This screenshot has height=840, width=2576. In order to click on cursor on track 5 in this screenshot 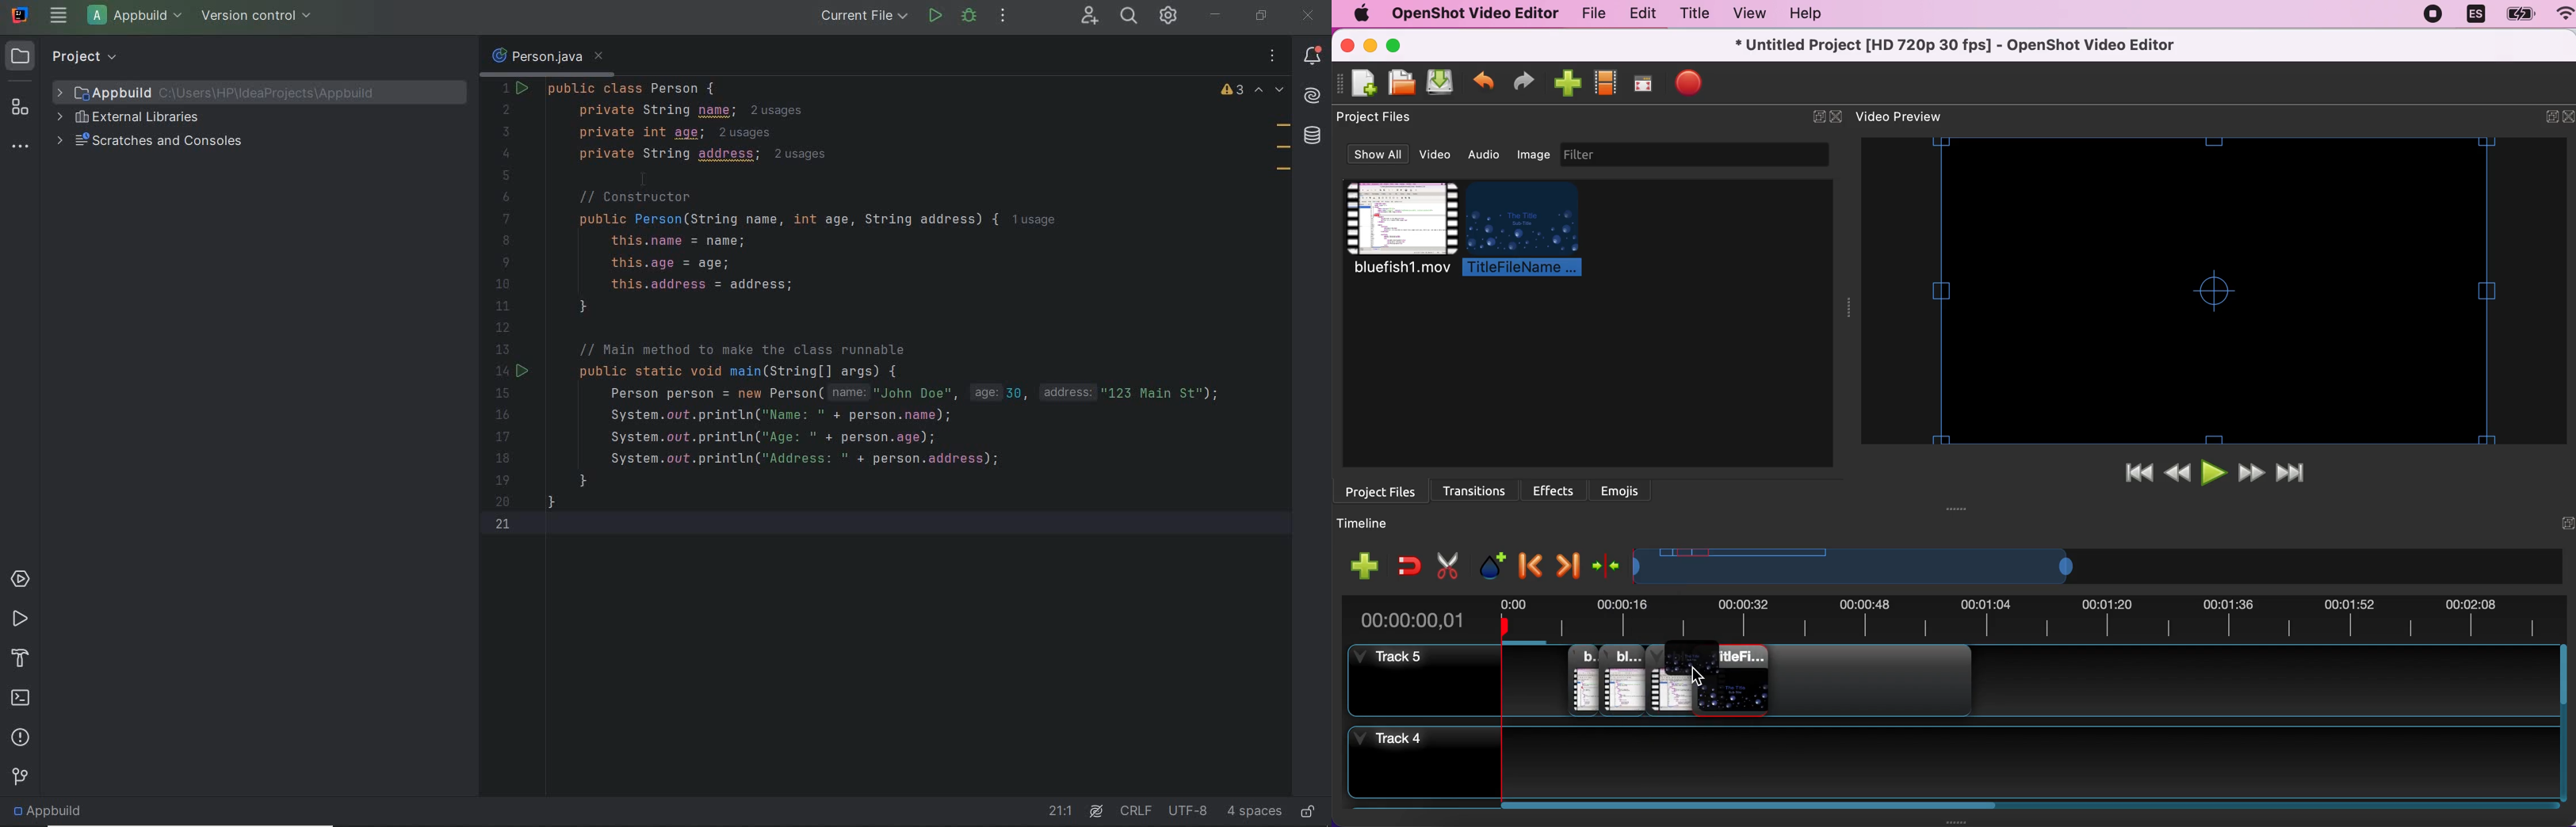, I will do `click(1696, 682)`.